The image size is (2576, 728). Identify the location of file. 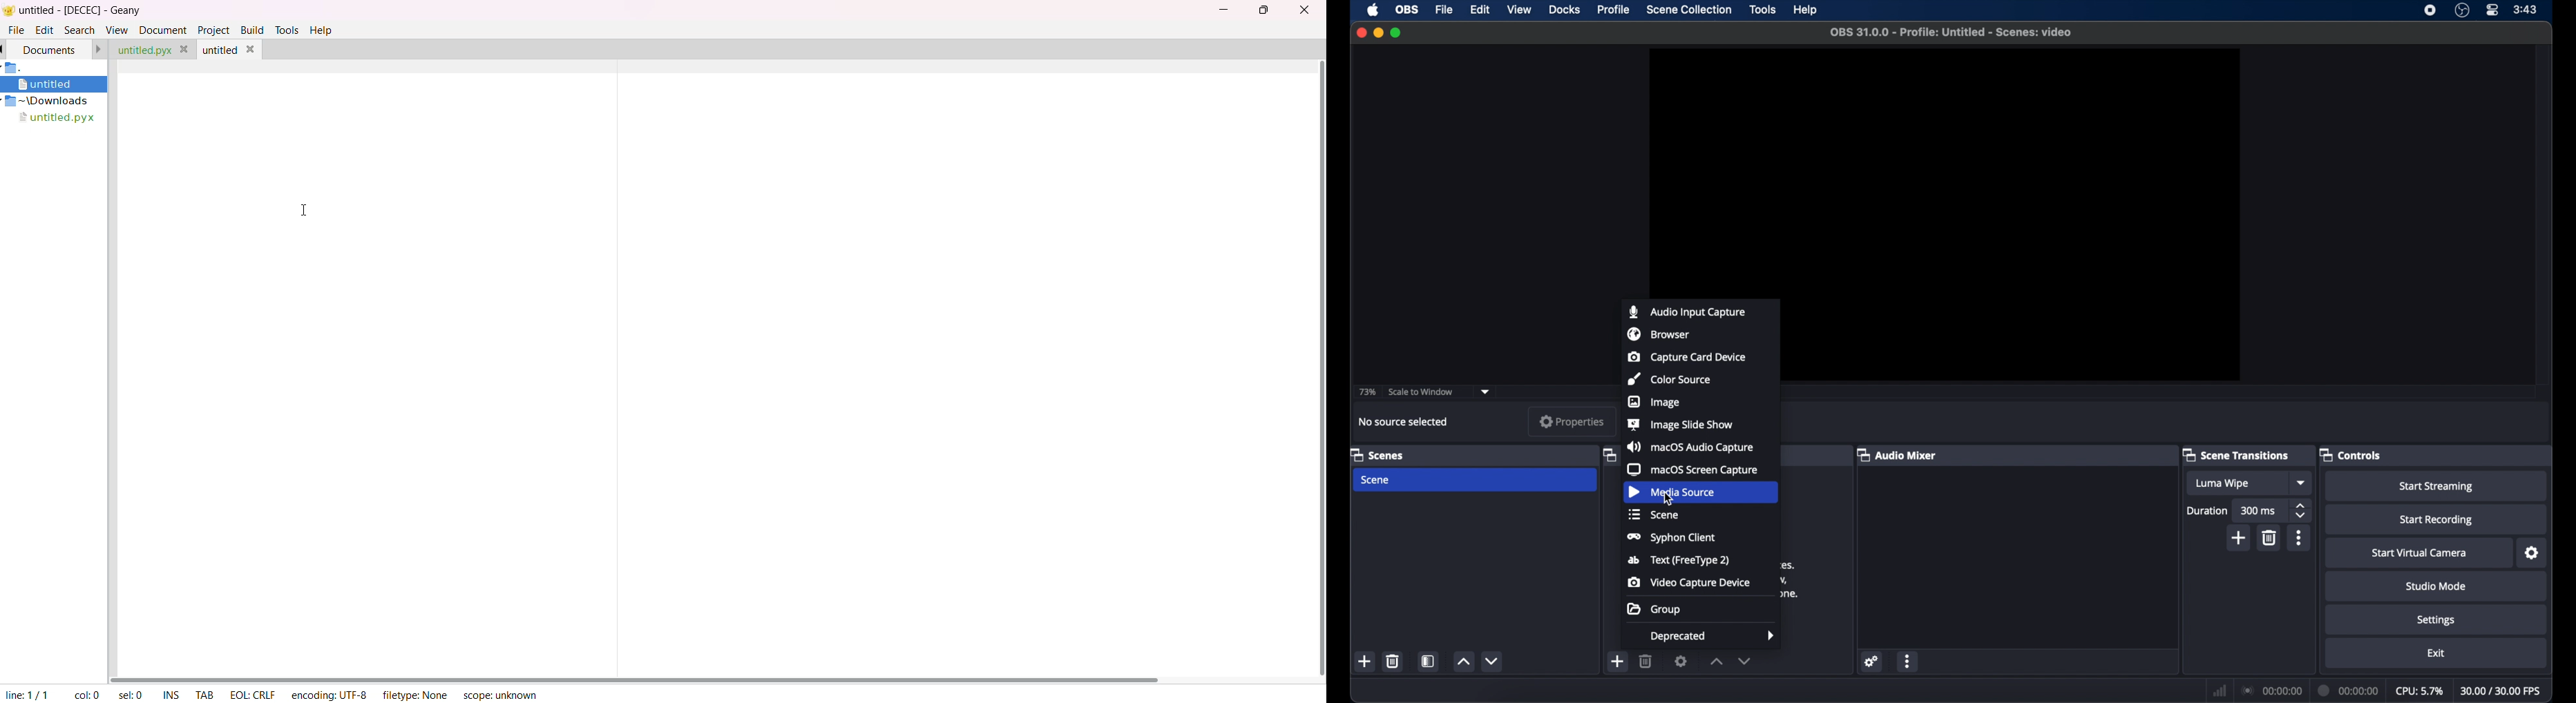
(1445, 10).